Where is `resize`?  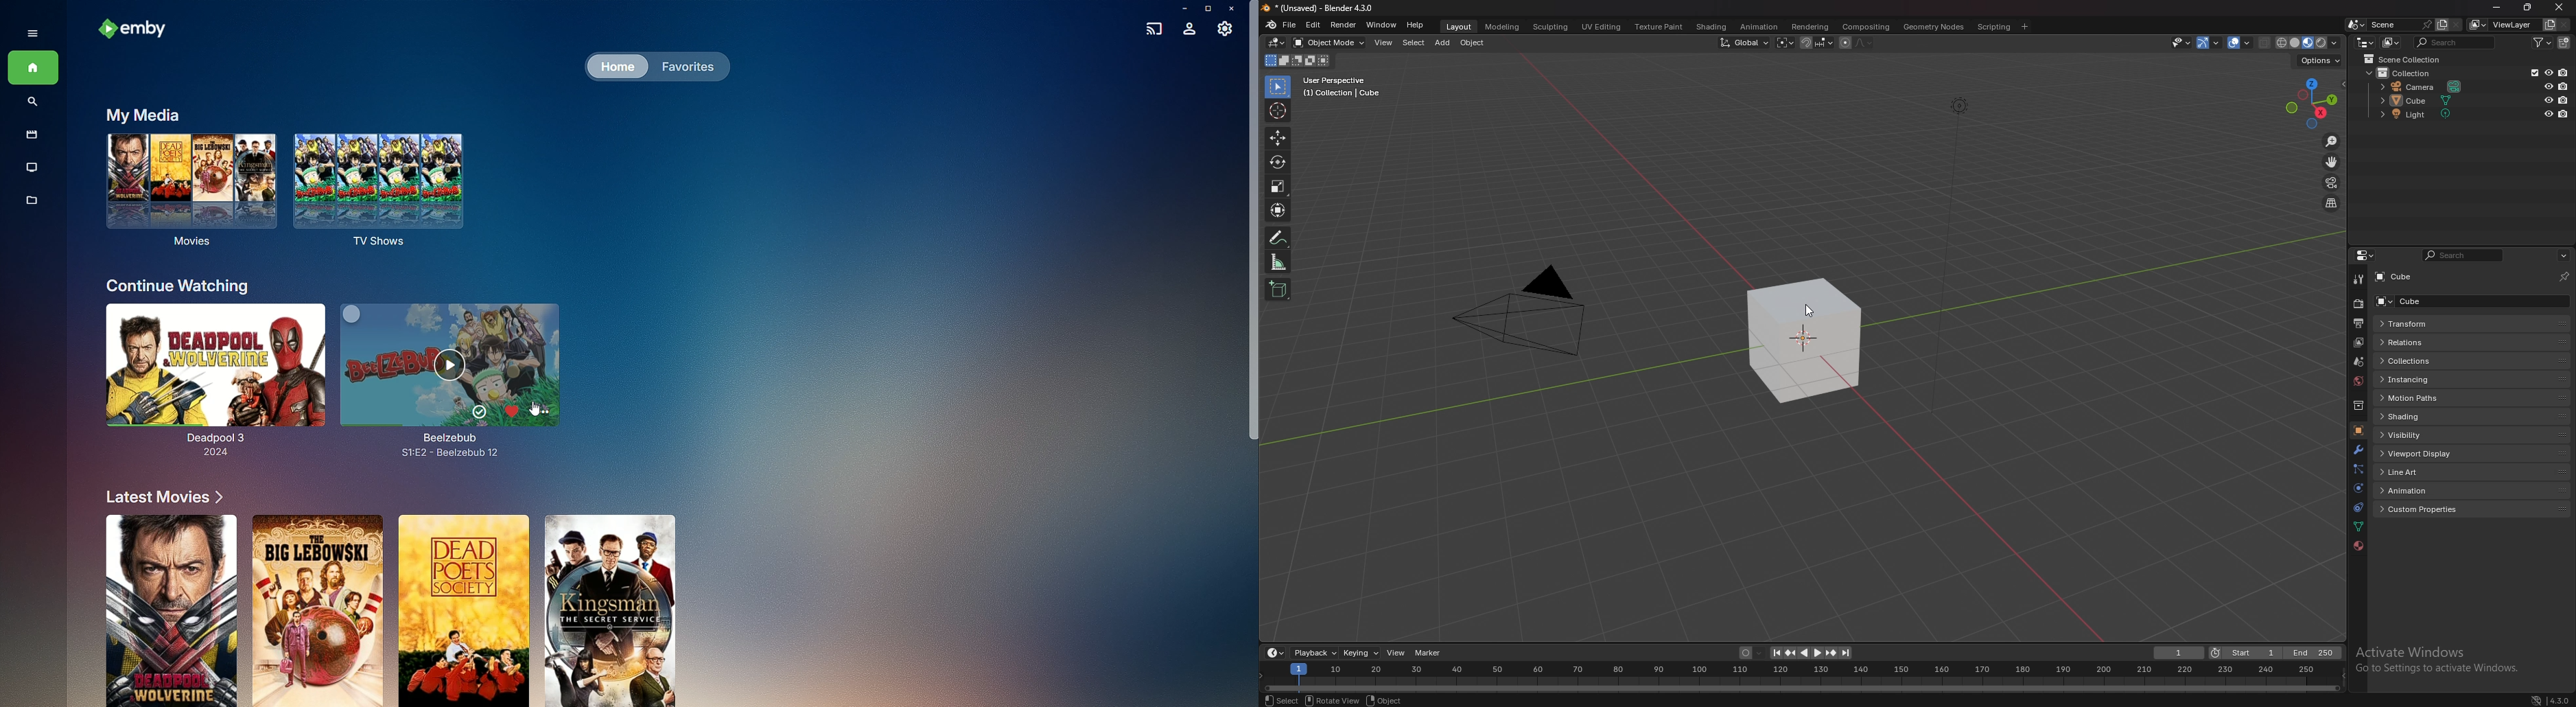
resize is located at coordinates (2529, 7).